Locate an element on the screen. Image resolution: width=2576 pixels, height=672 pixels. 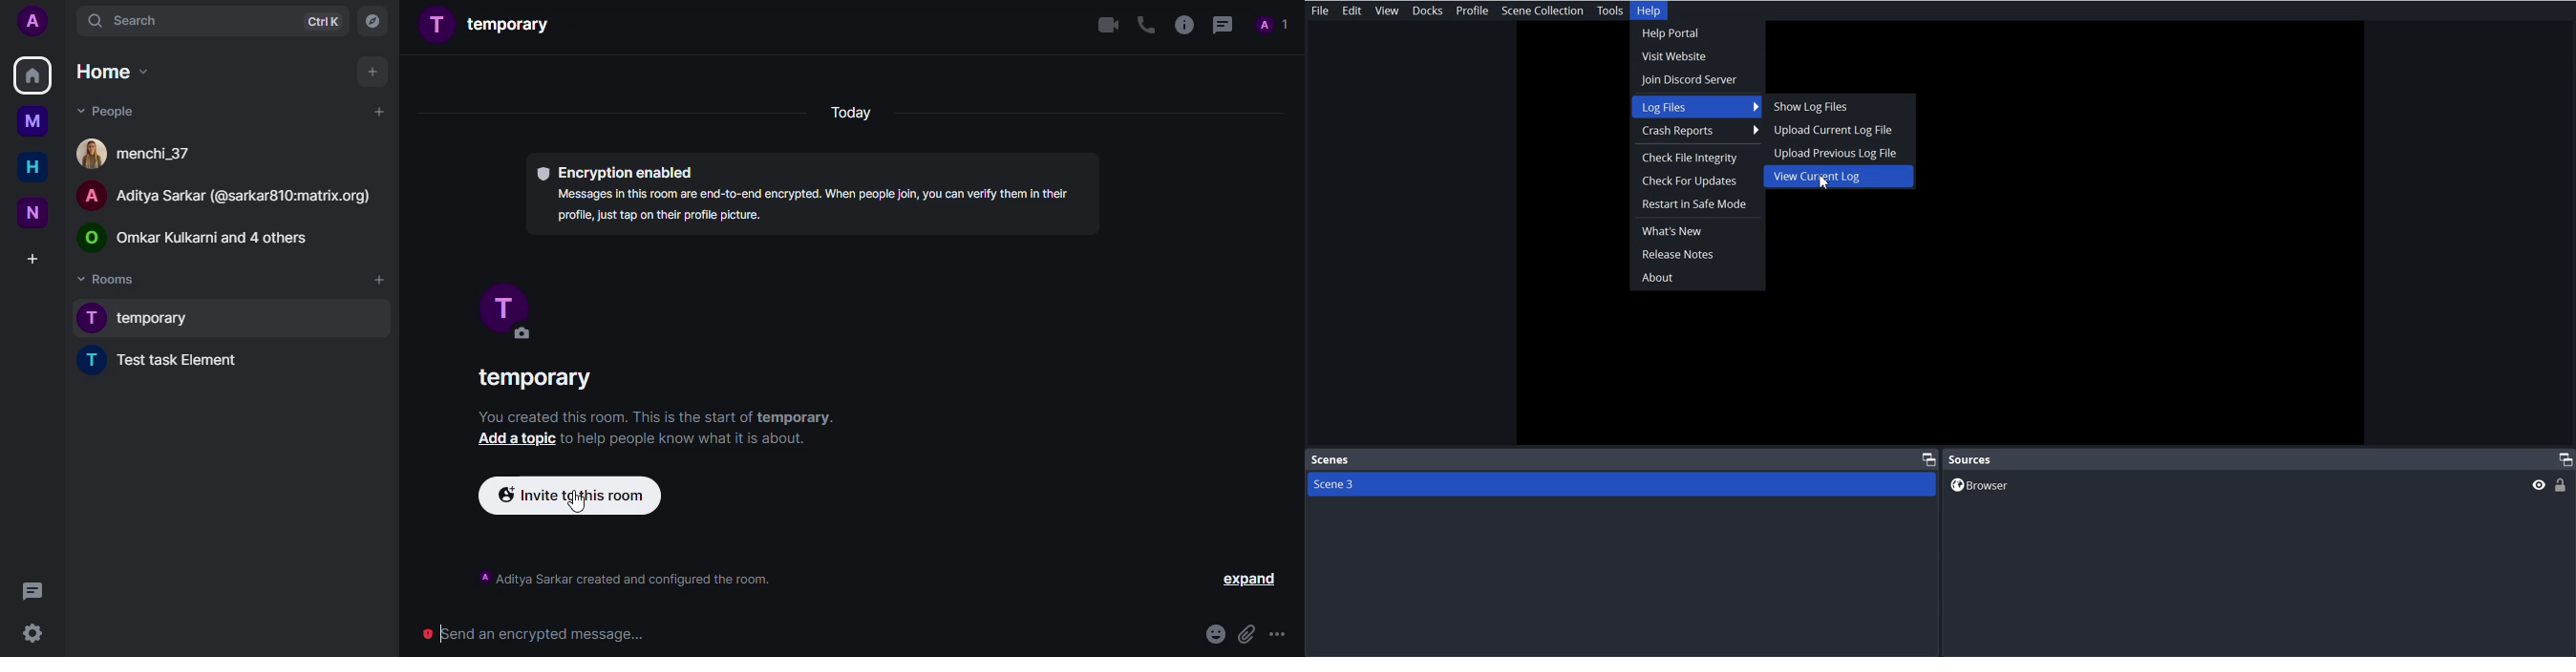
Restart in Safe Mode is located at coordinates (1696, 204).